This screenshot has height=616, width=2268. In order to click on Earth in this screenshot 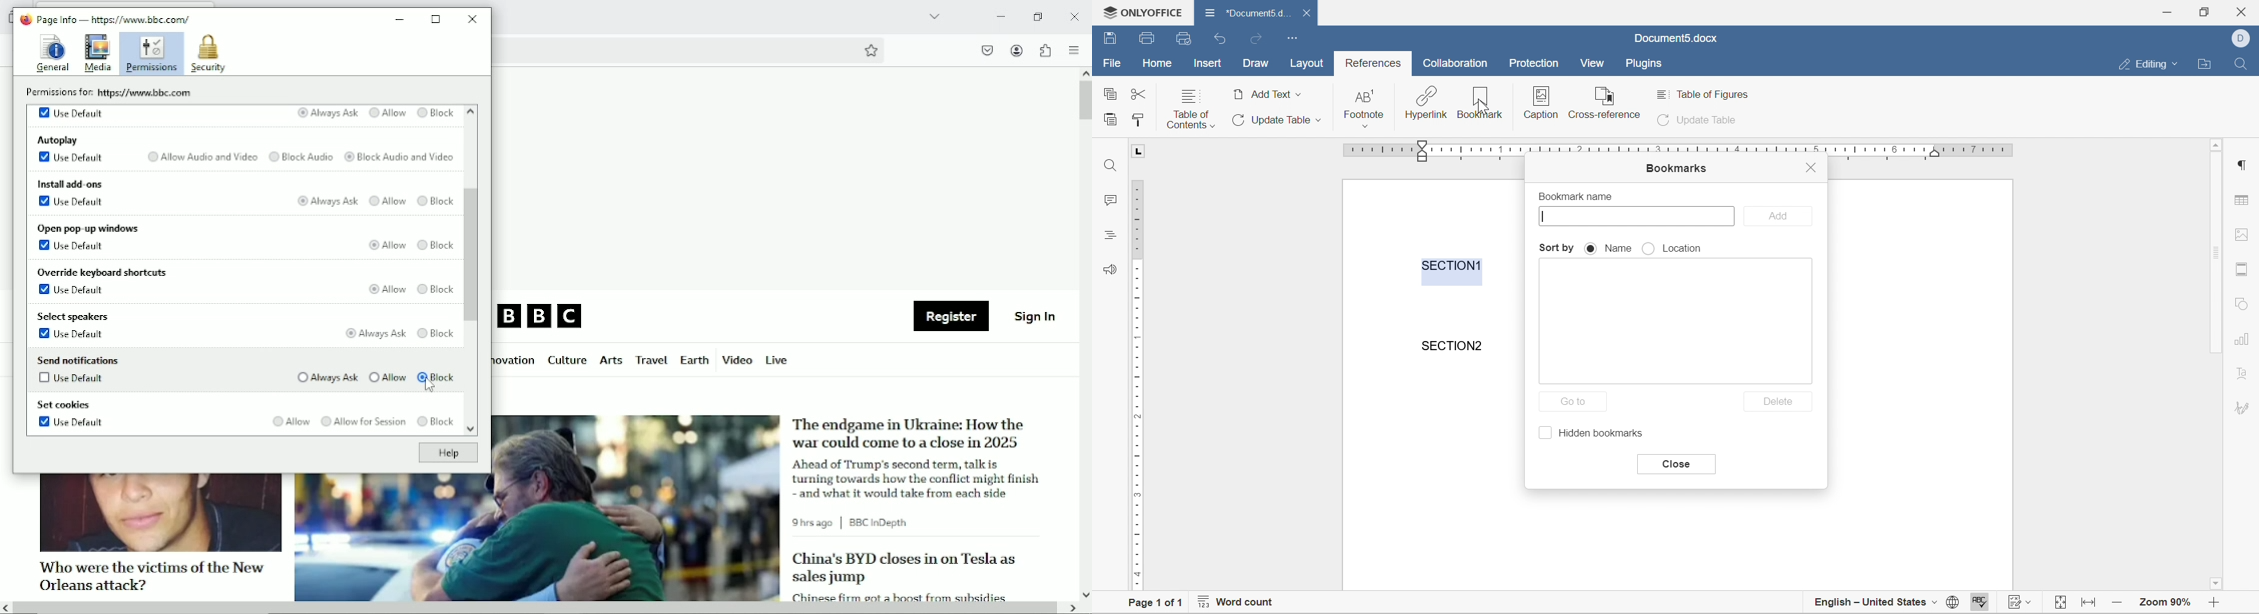, I will do `click(693, 360)`.